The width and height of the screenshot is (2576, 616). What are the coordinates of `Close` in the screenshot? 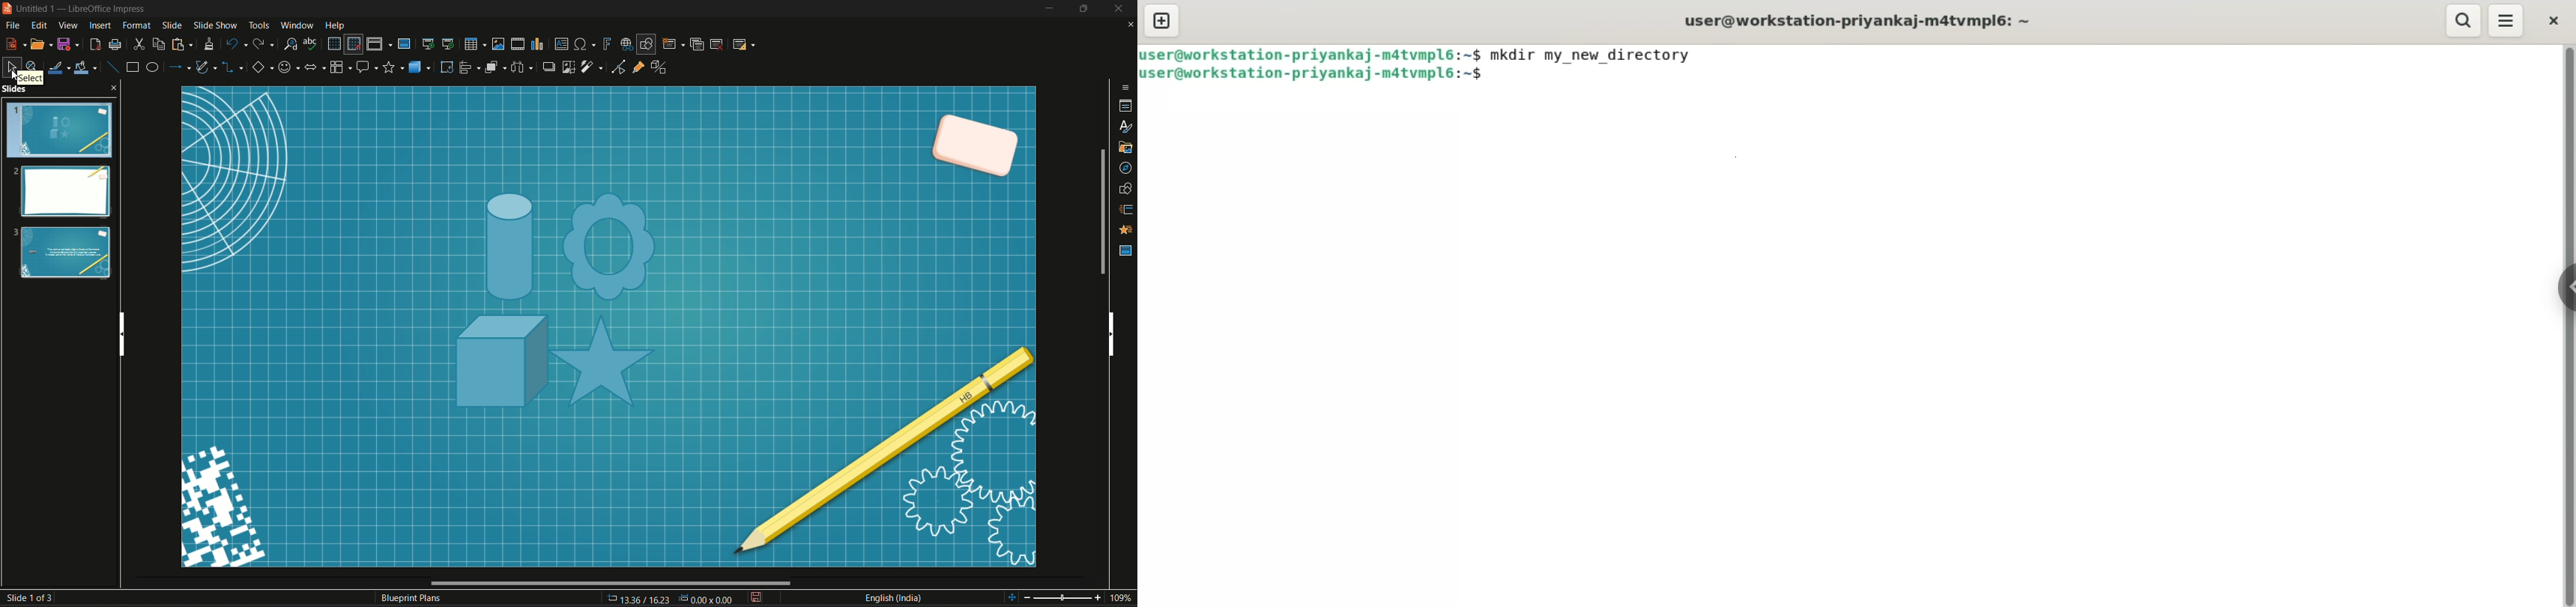 It's located at (1120, 8).